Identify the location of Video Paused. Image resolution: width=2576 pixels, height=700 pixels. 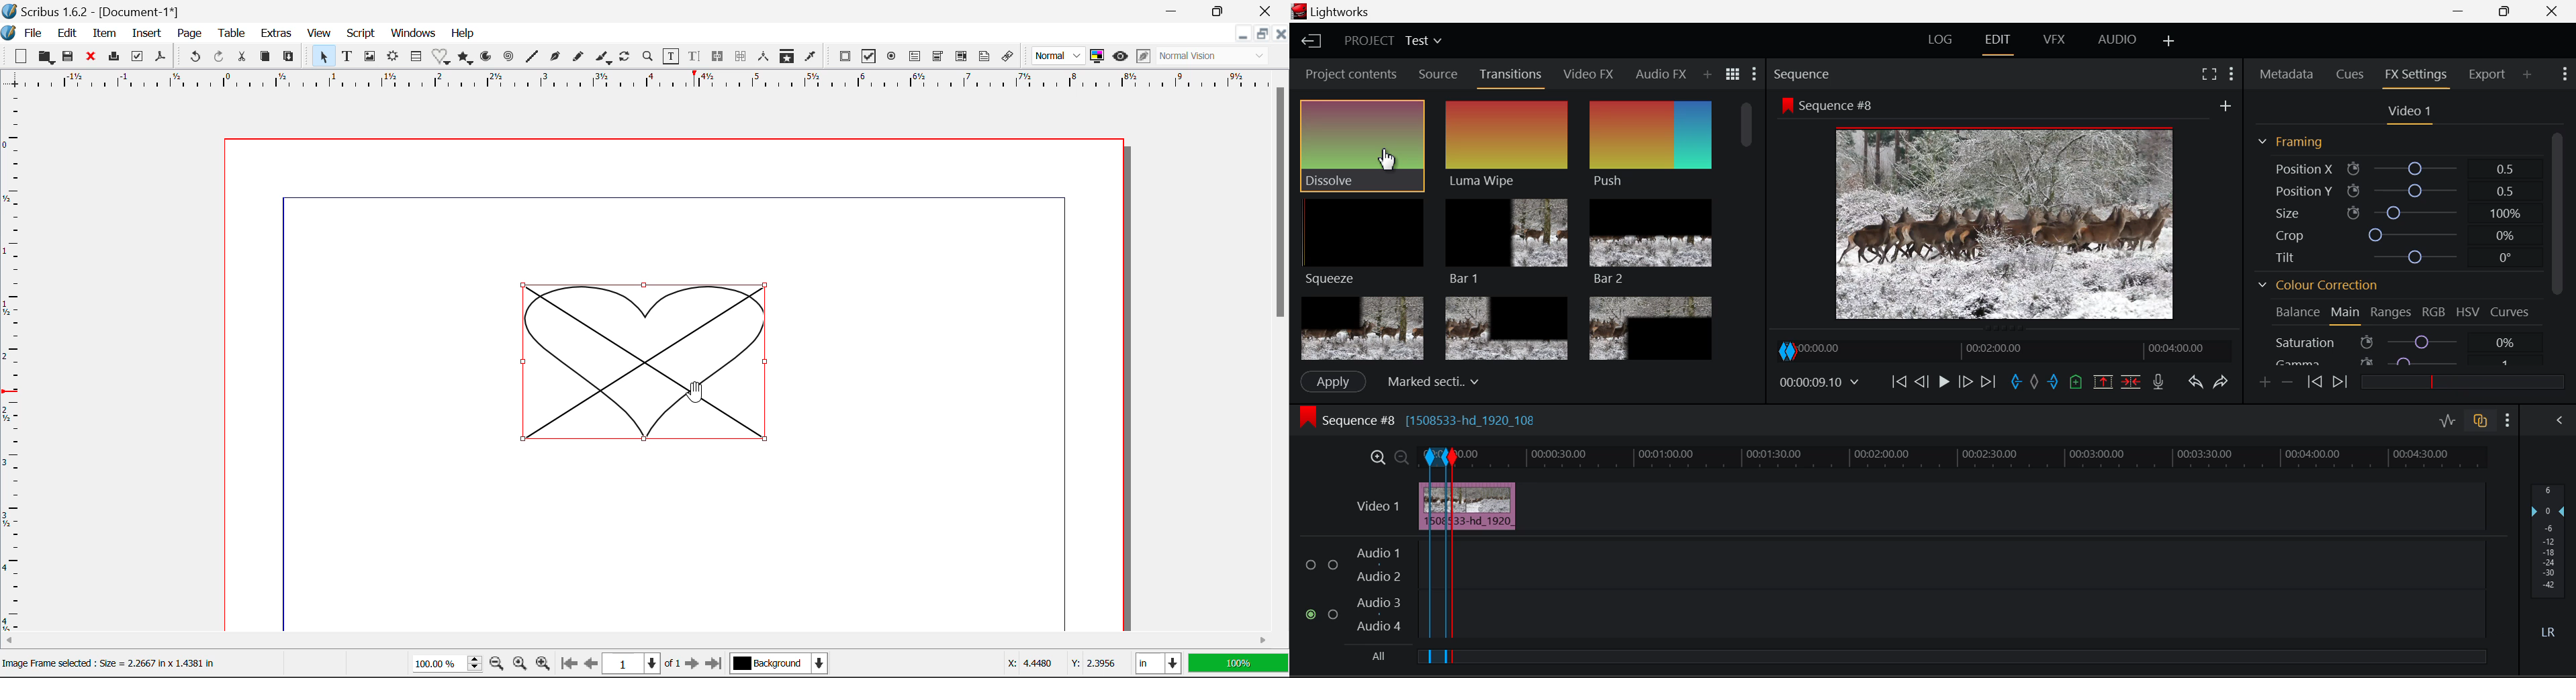
(1942, 383).